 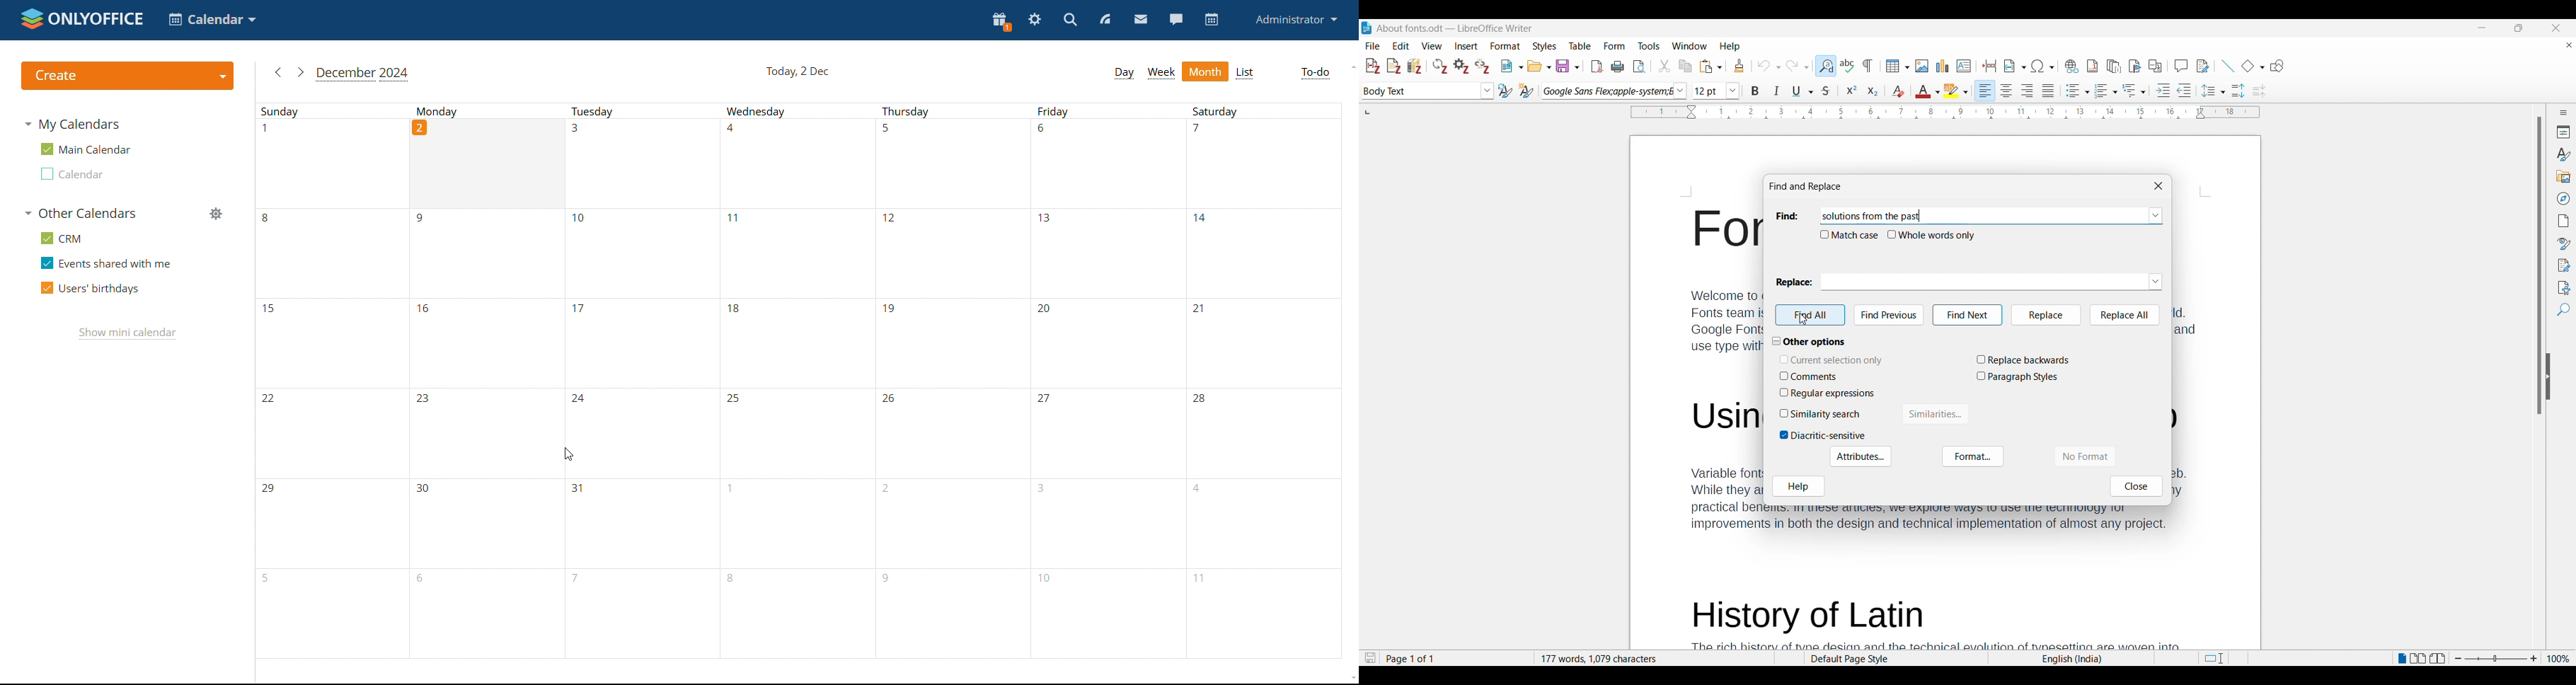 I want to click on calendar, so click(x=1212, y=20).